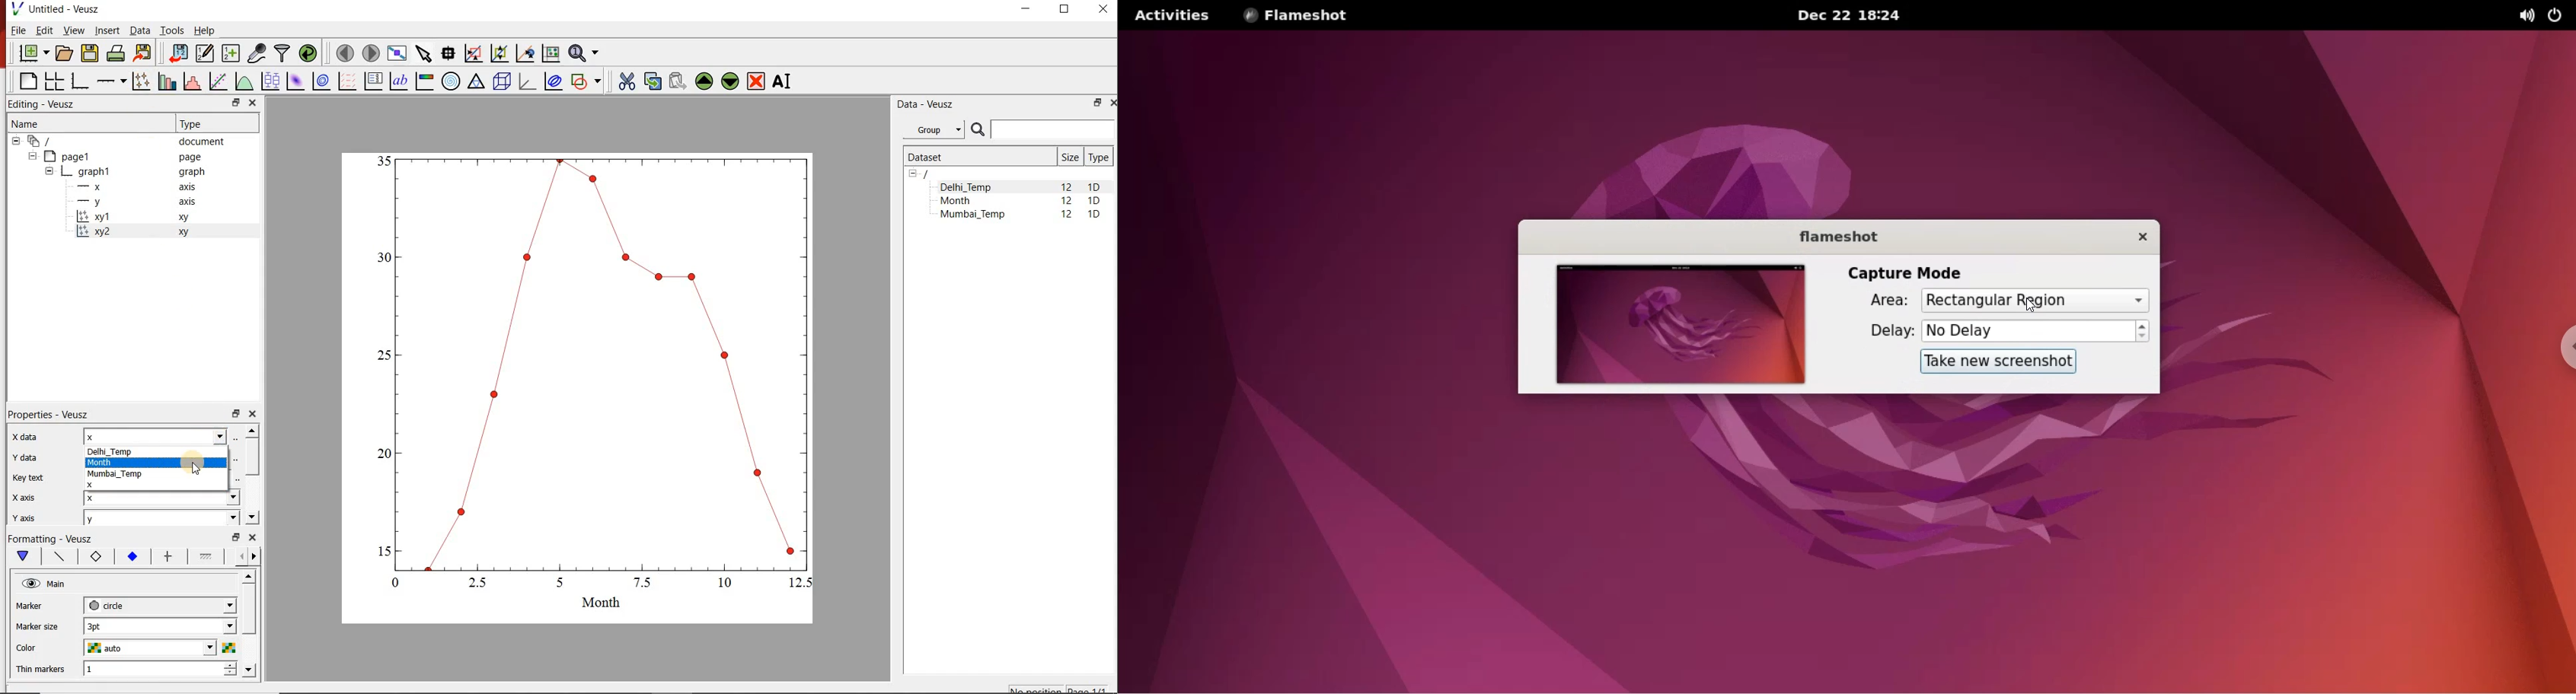  What do you see at coordinates (78, 82) in the screenshot?
I see `base graph` at bounding box center [78, 82].